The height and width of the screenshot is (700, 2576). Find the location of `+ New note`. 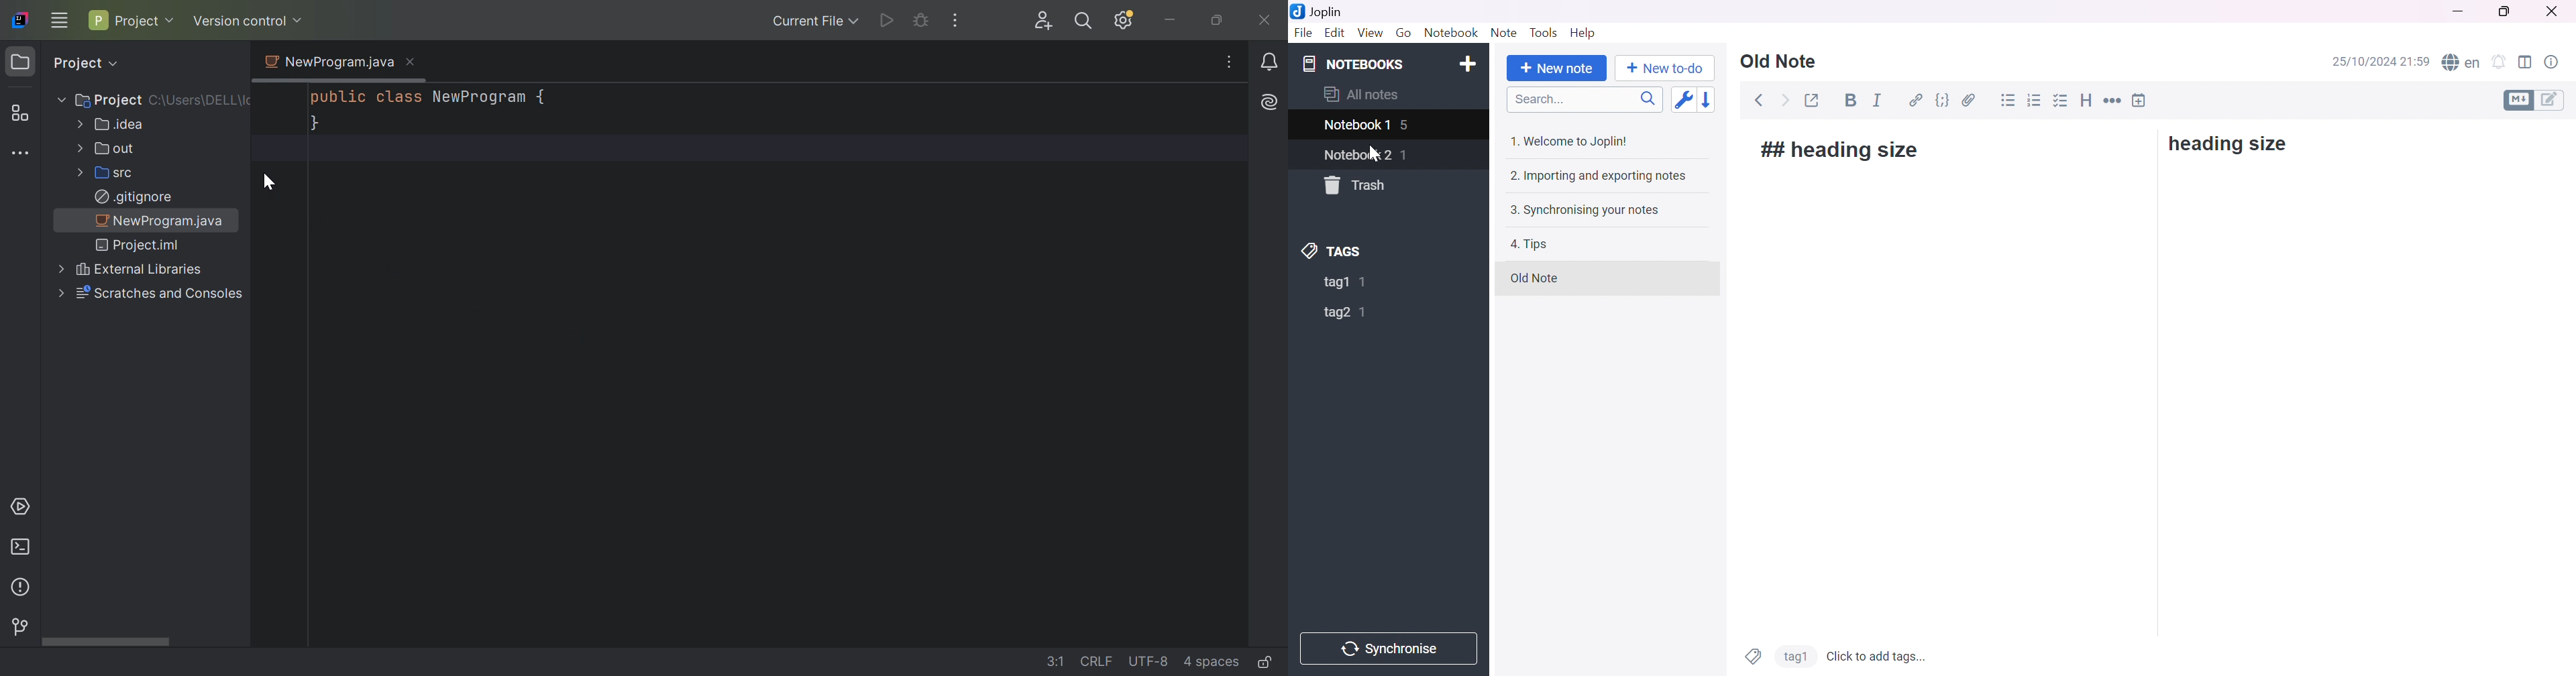

+ New note is located at coordinates (1556, 69).